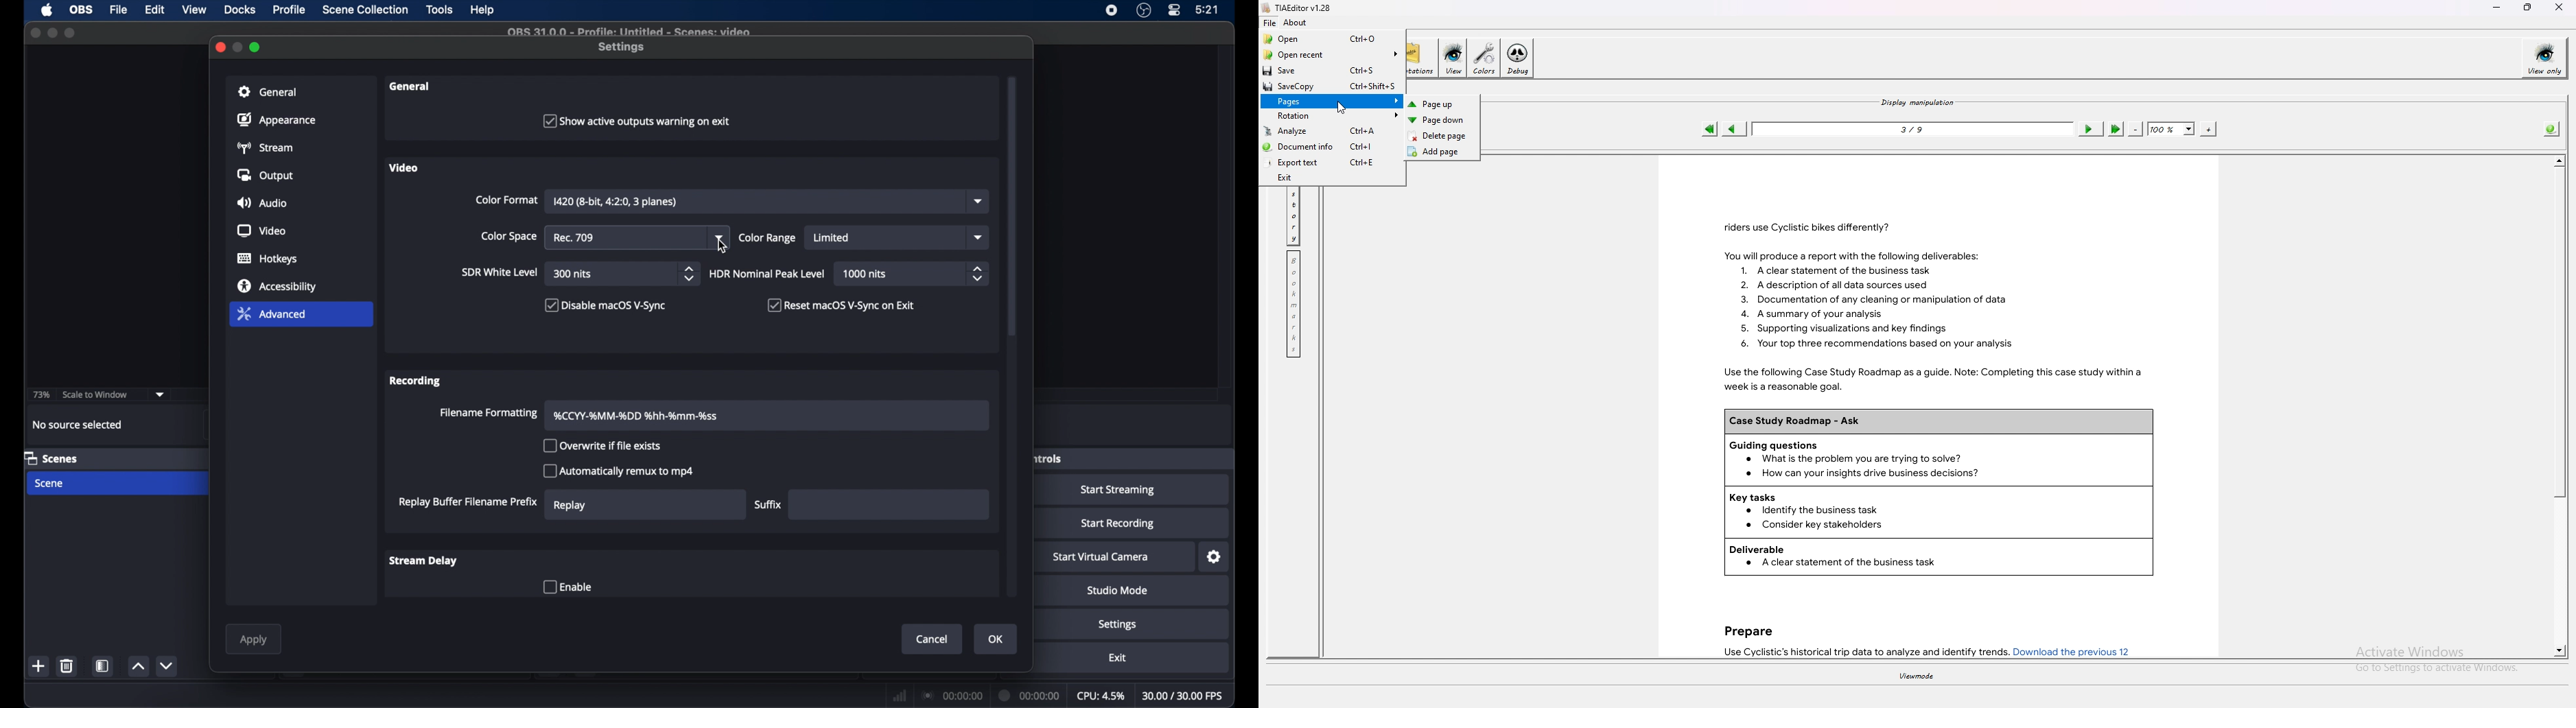 The image size is (2576, 728). Describe the element at coordinates (39, 665) in the screenshot. I see `add` at that location.